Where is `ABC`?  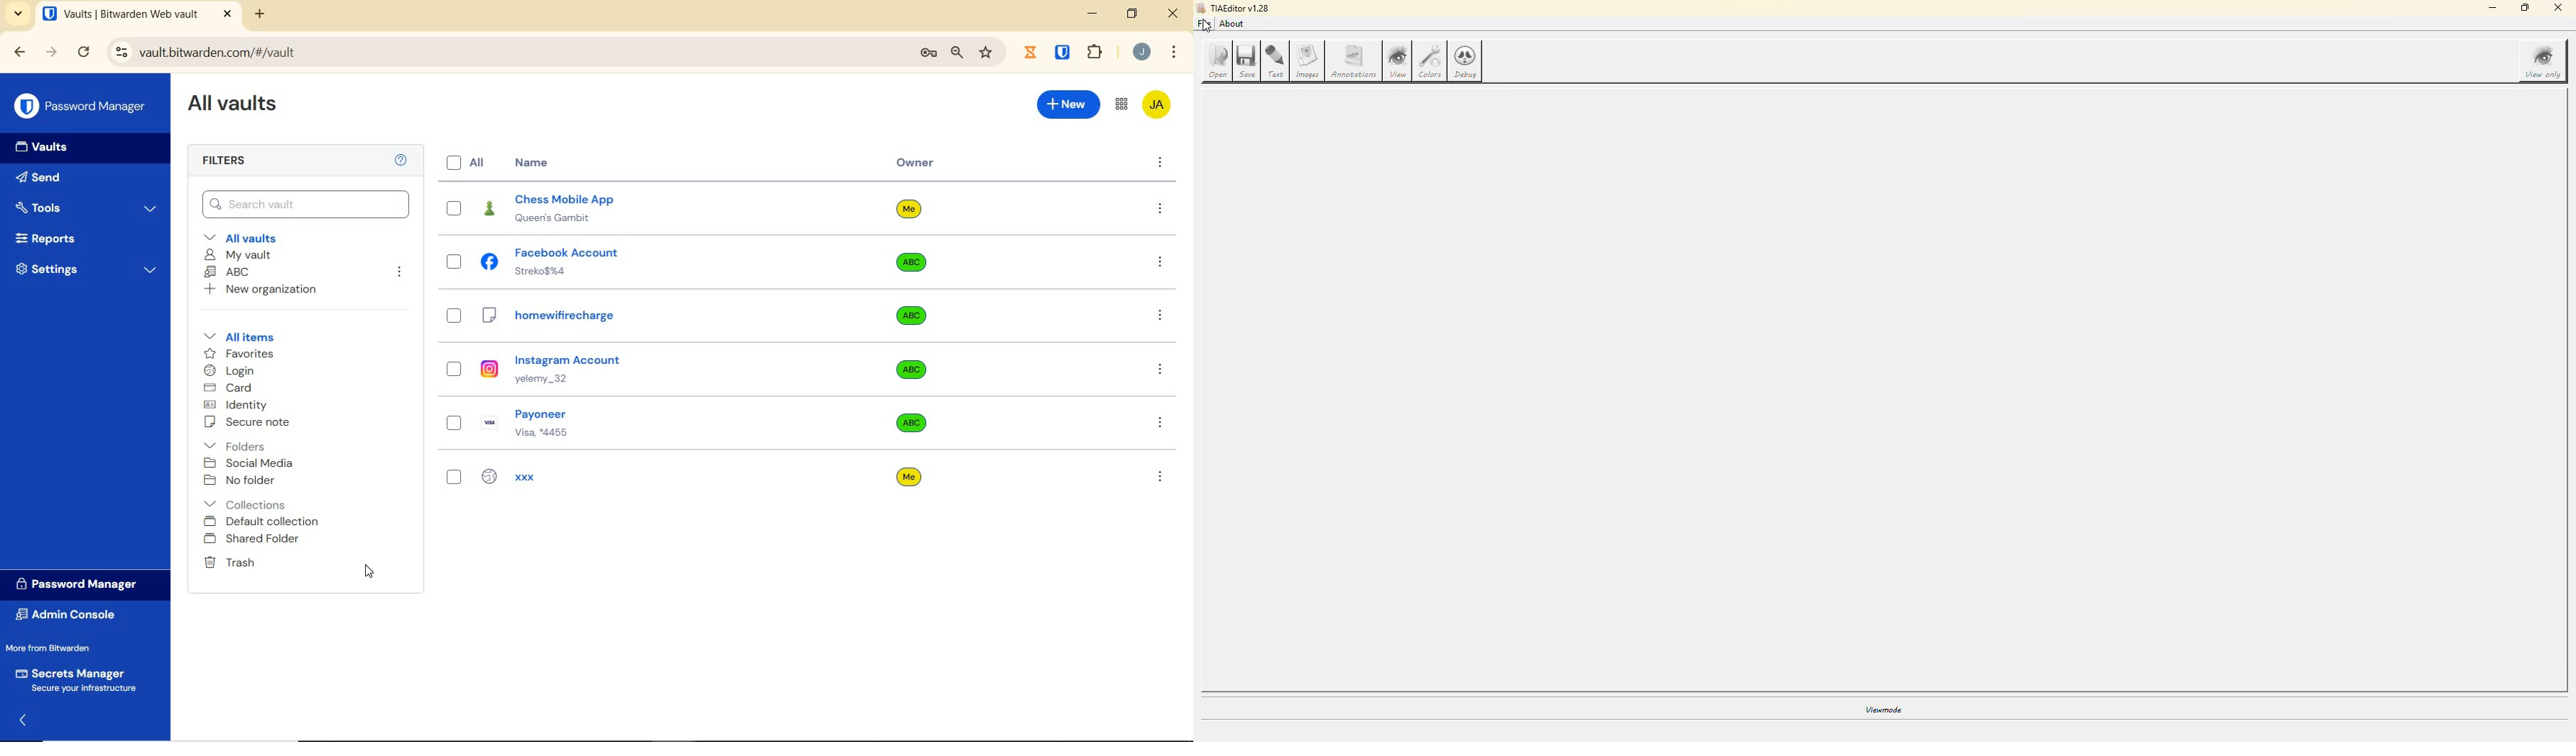
ABC is located at coordinates (229, 272).